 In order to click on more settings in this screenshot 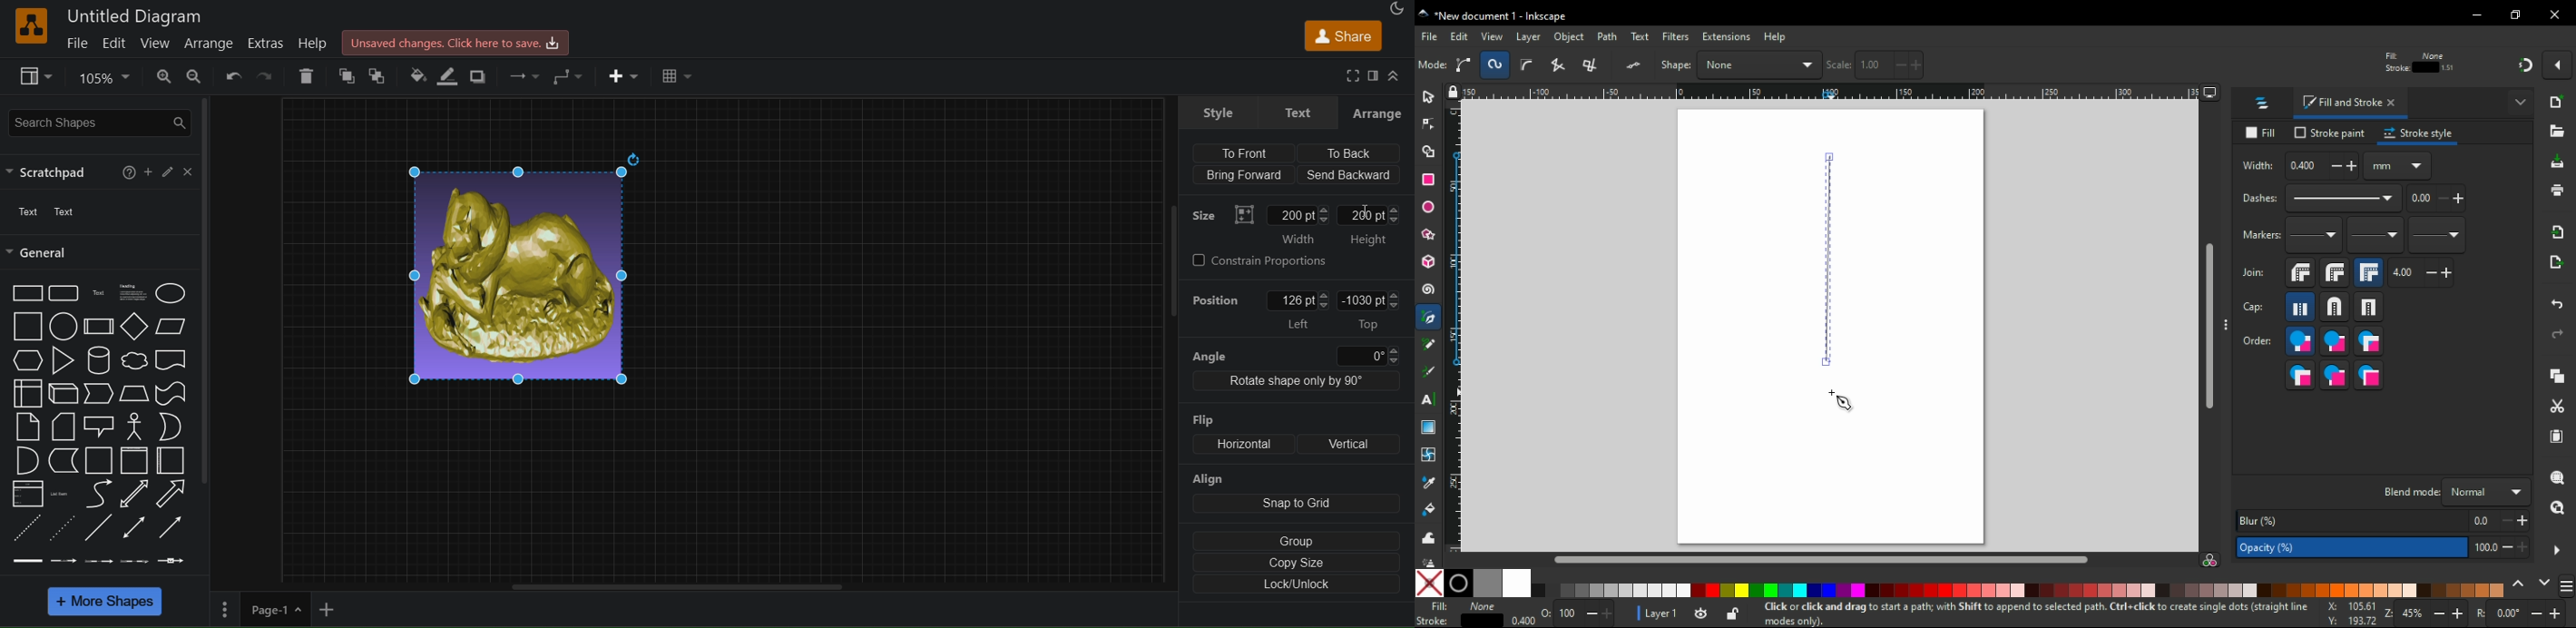, I will do `click(2557, 551)`.